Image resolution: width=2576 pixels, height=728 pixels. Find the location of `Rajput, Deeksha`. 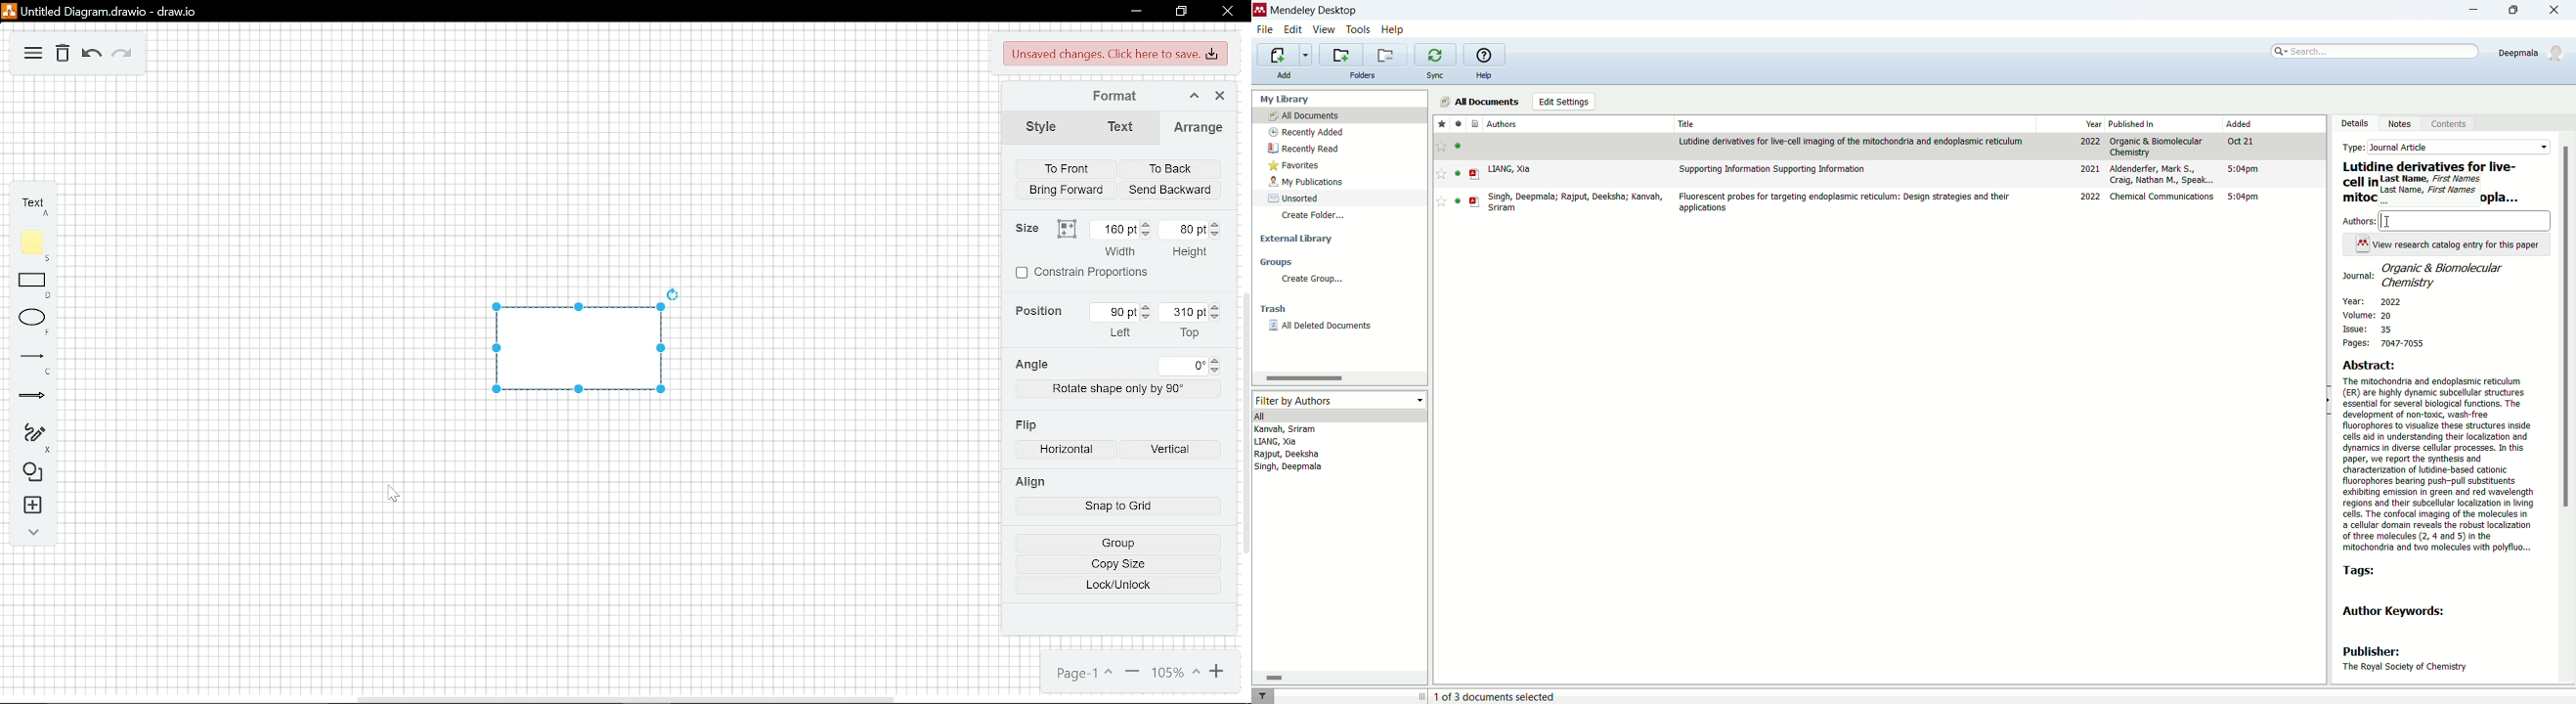

Rajput, Deeksha is located at coordinates (1286, 454).